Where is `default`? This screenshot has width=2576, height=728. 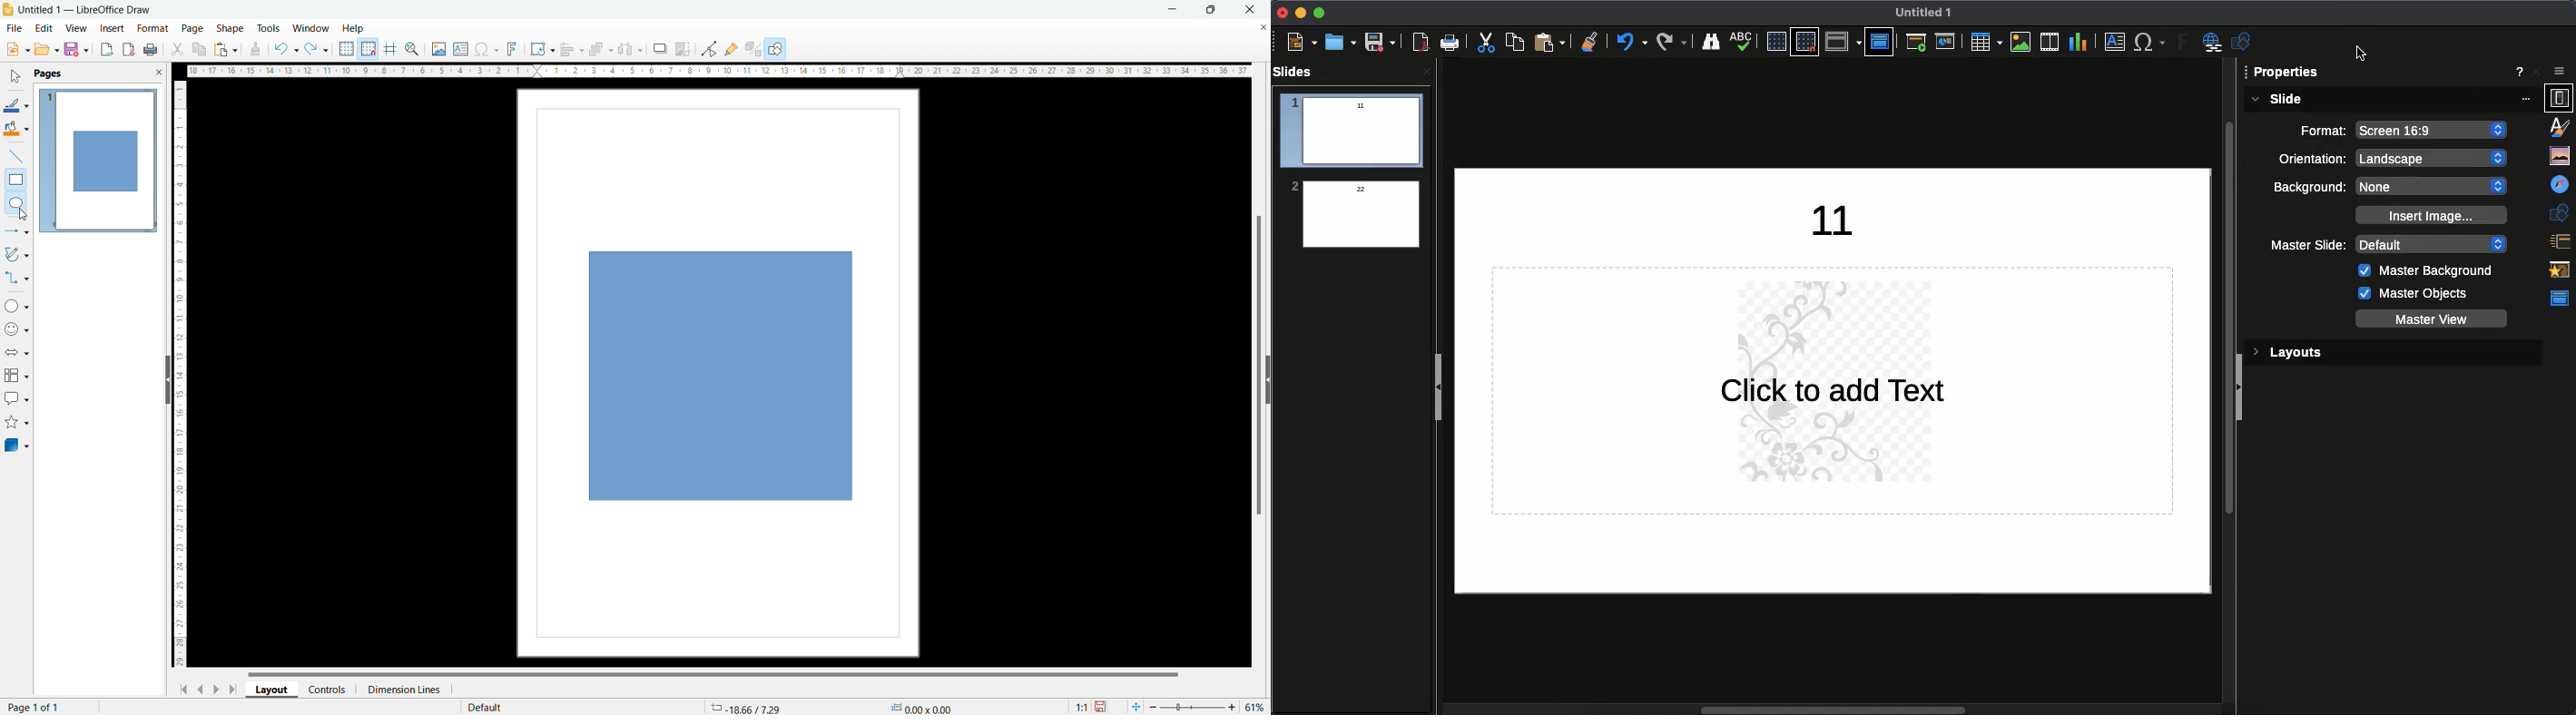
default is located at coordinates (2430, 244).